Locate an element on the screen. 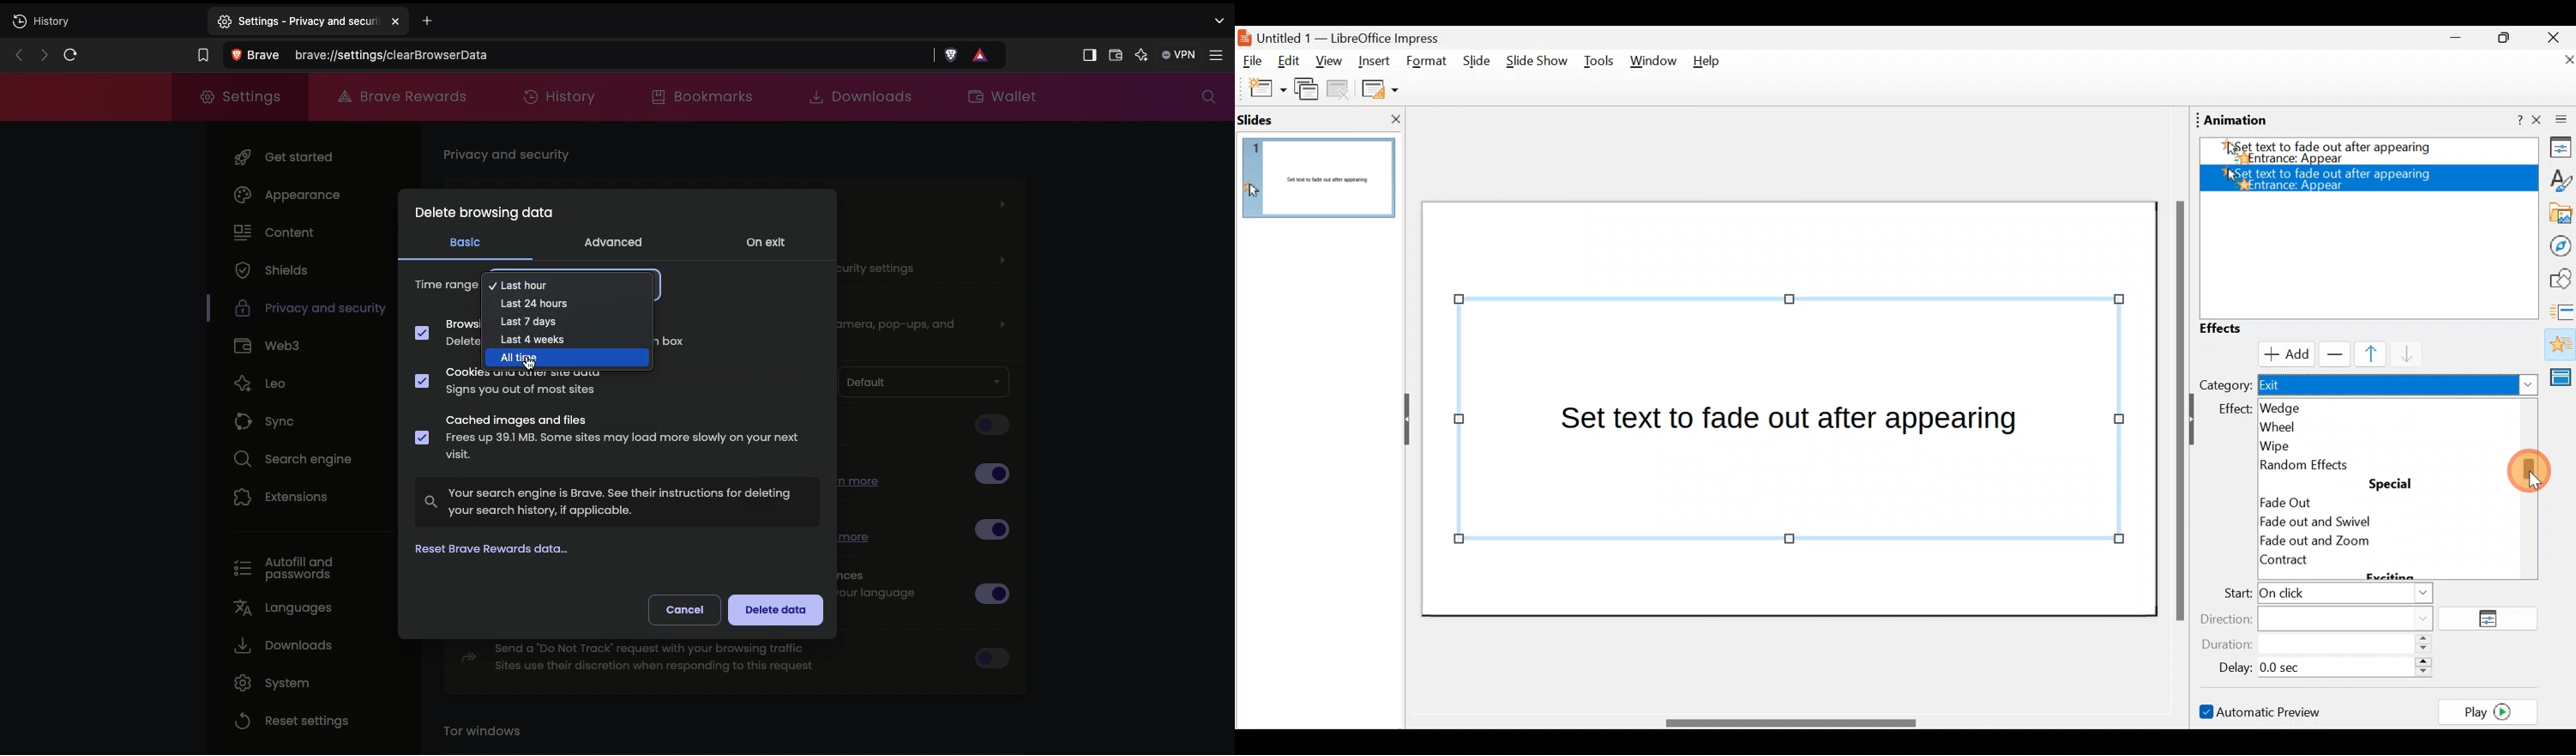 Image resolution: width=2576 pixels, height=756 pixels. Slide layout is located at coordinates (1379, 88).